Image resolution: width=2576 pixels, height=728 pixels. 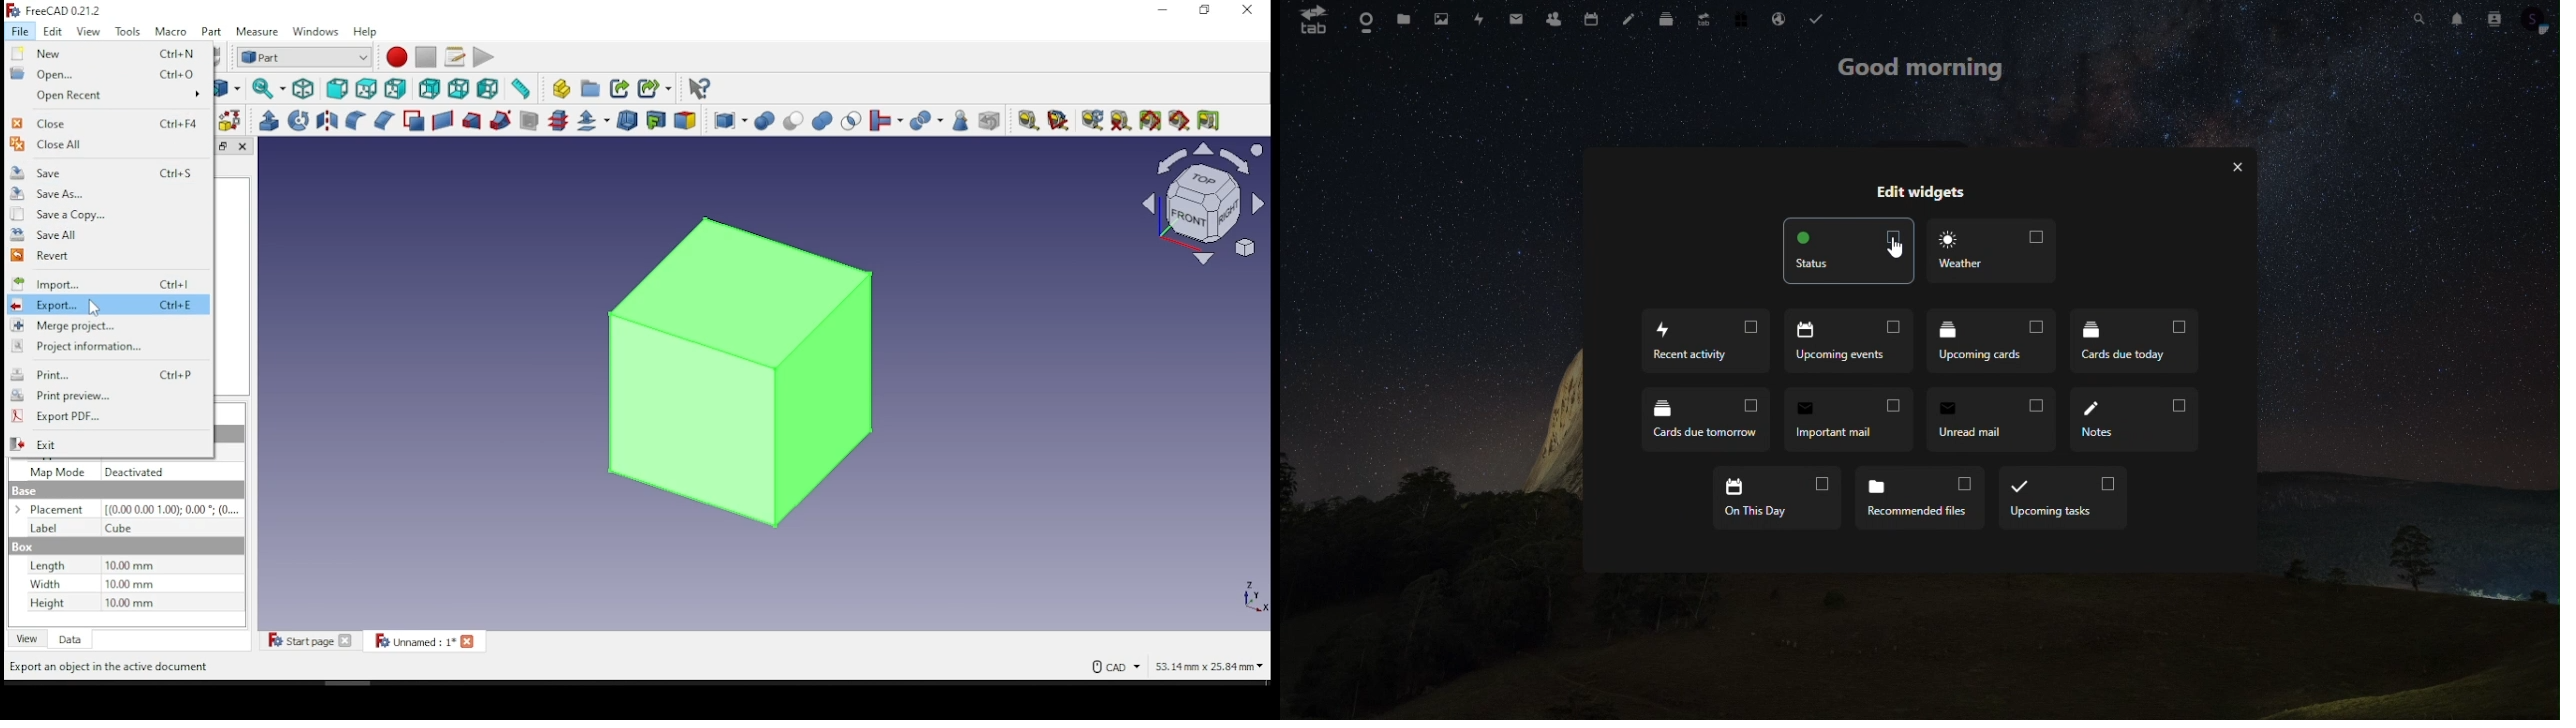 What do you see at coordinates (231, 120) in the screenshot?
I see `shape builder` at bounding box center [231, 120].